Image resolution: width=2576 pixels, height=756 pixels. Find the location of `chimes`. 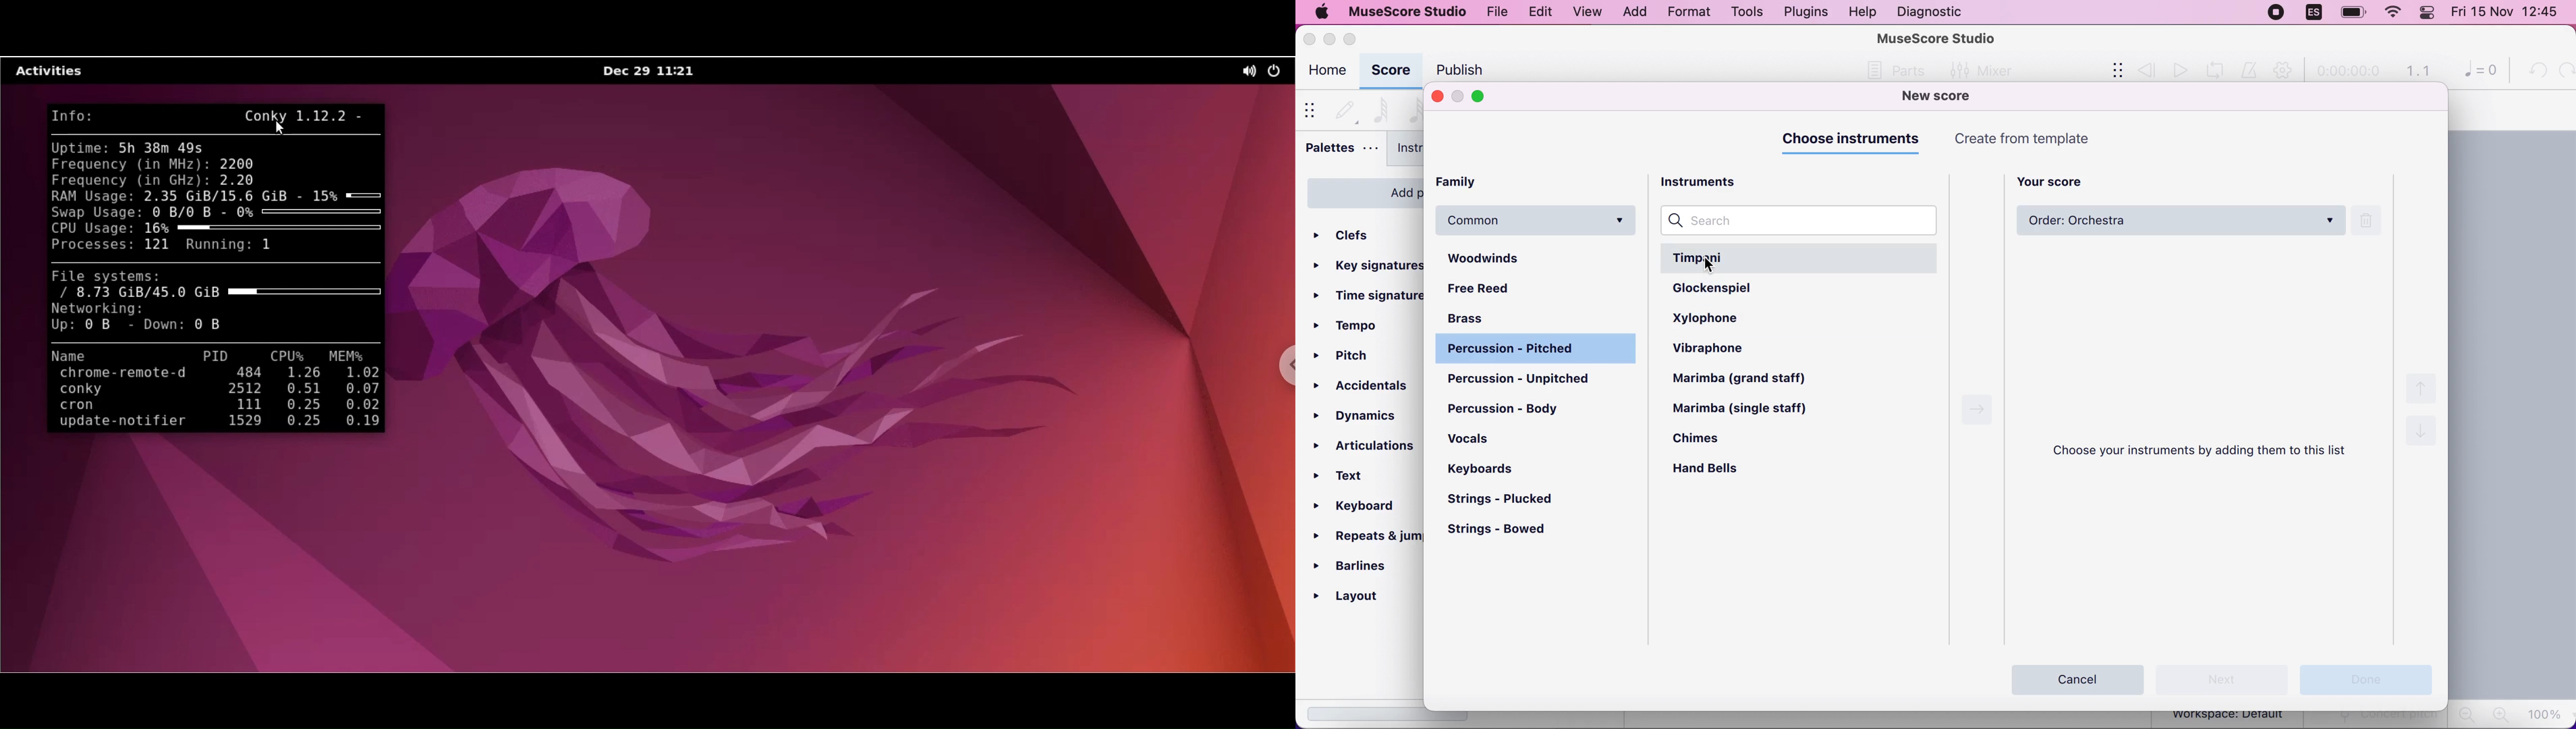

chimes is located at coordinates (1711, 442).